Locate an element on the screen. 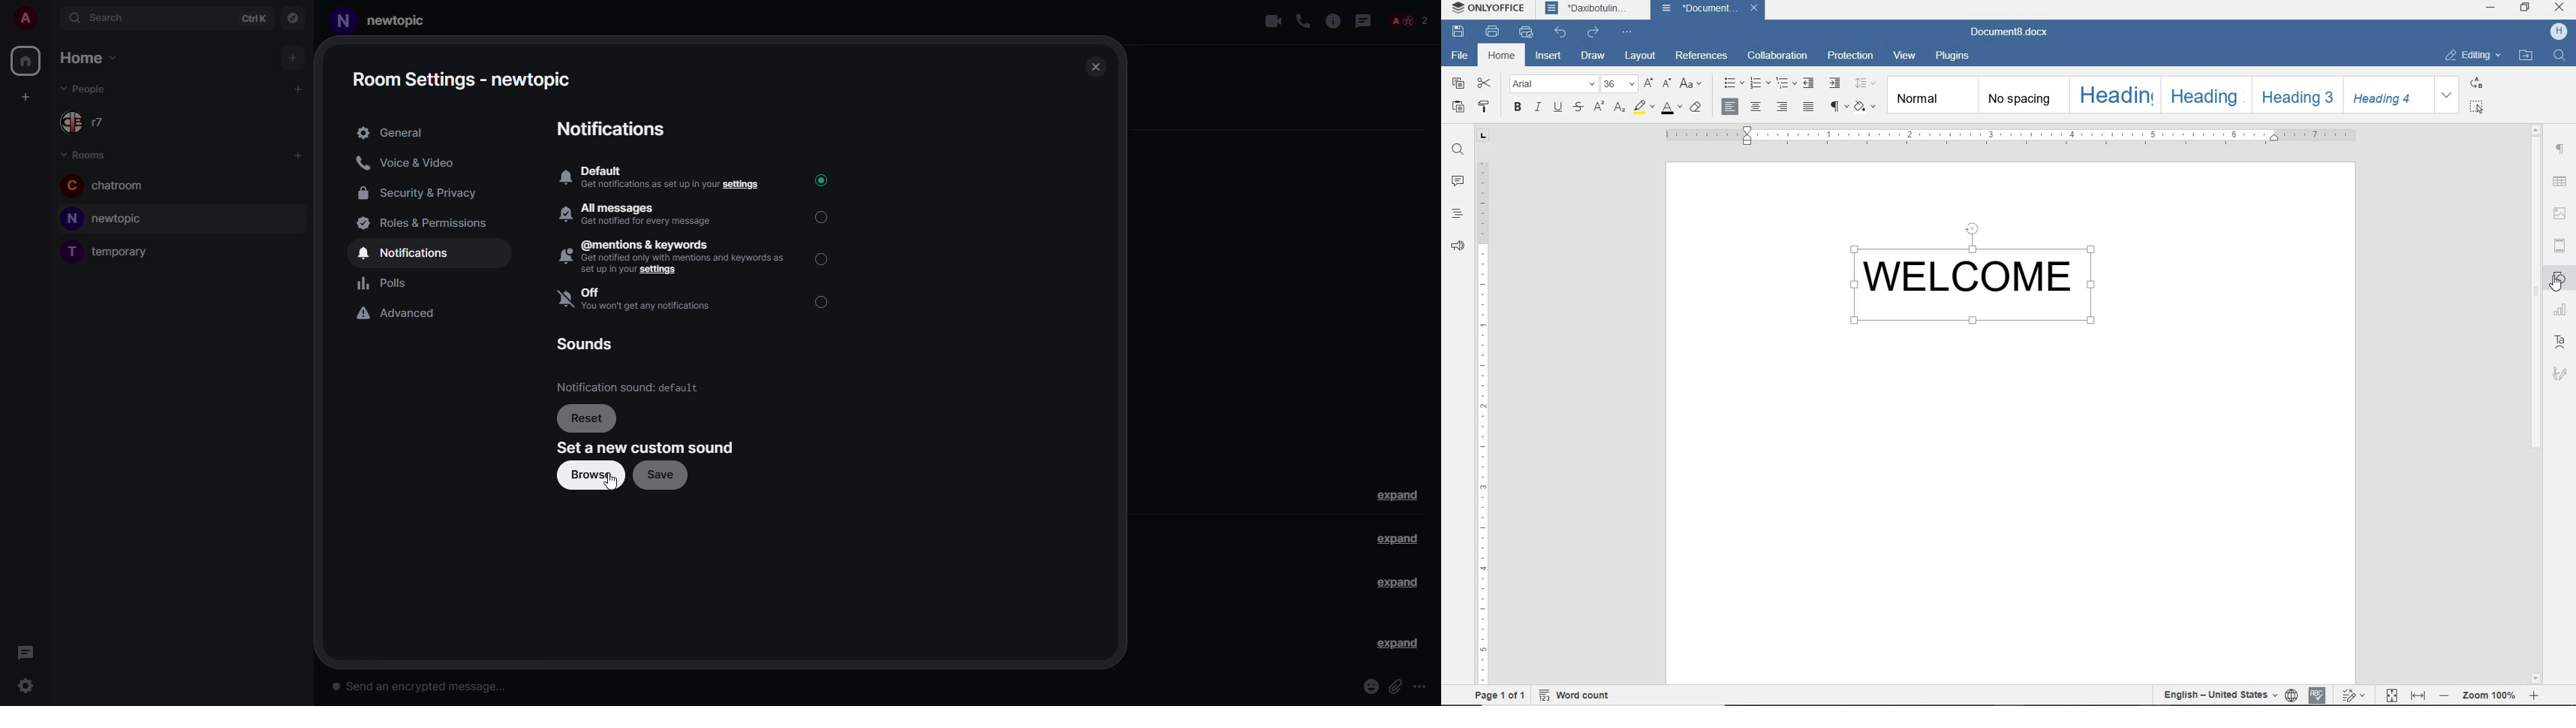  TRACK CHANGES is located at coordinates (2356, 695).